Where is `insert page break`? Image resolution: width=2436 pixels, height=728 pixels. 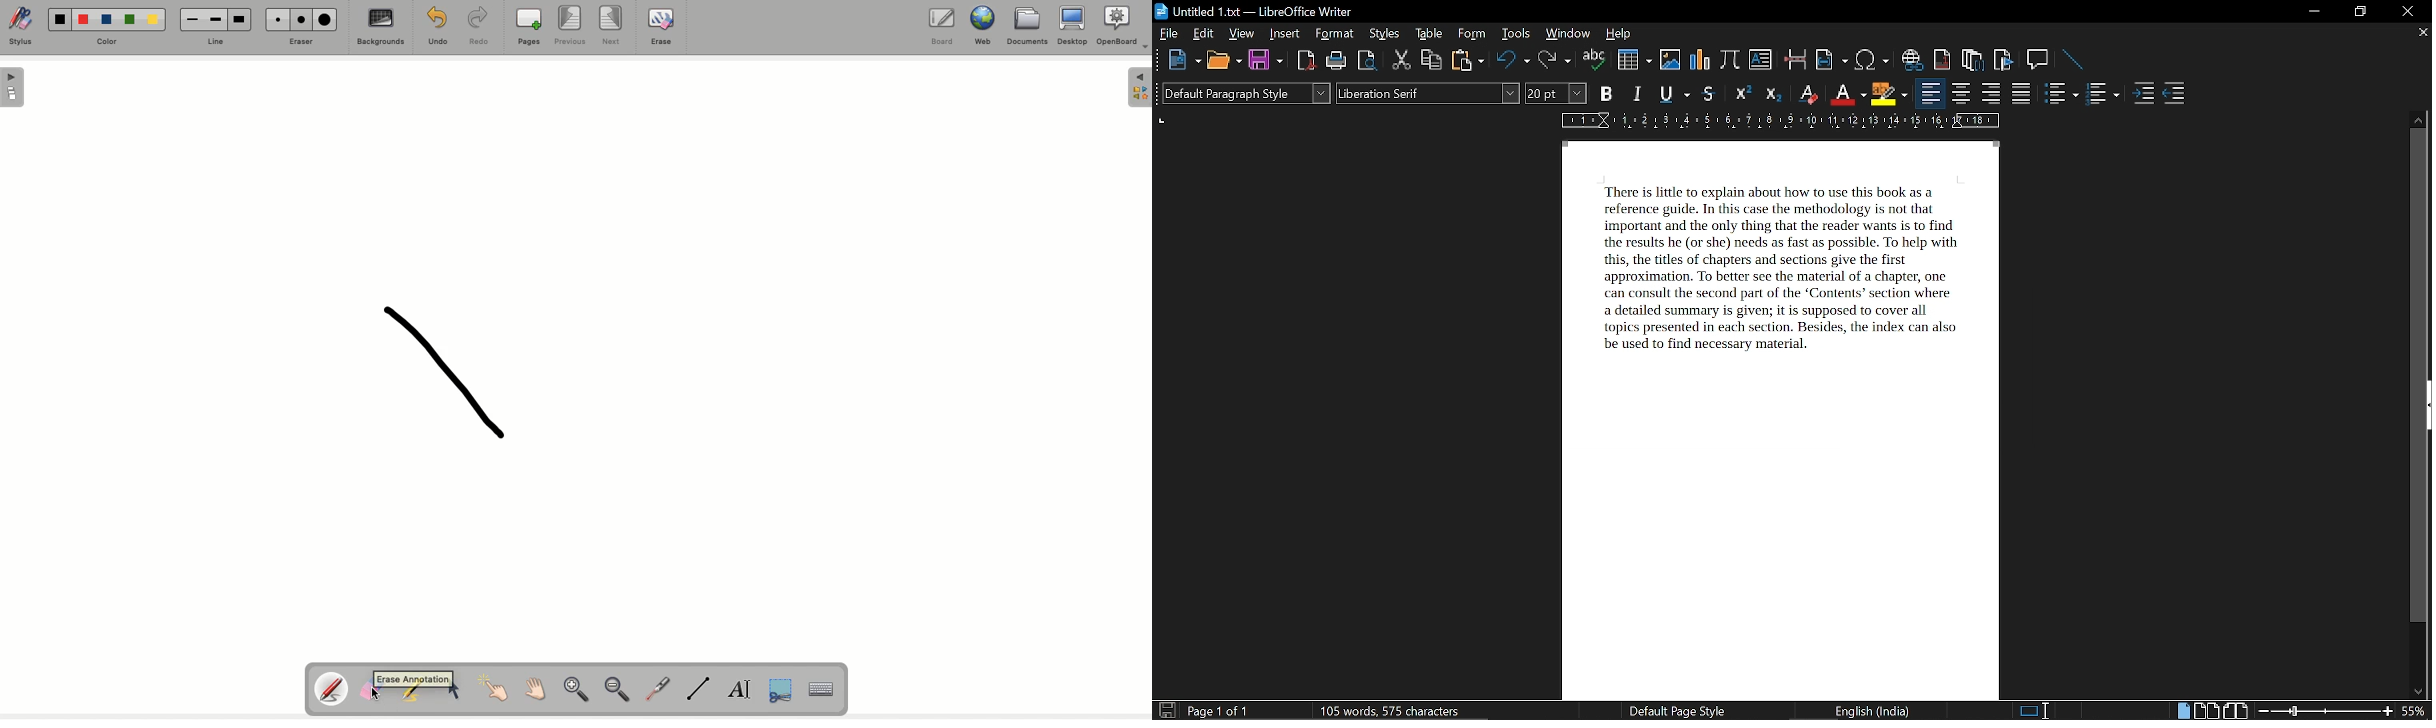 insert page break is located at coordinates (1797, 59).